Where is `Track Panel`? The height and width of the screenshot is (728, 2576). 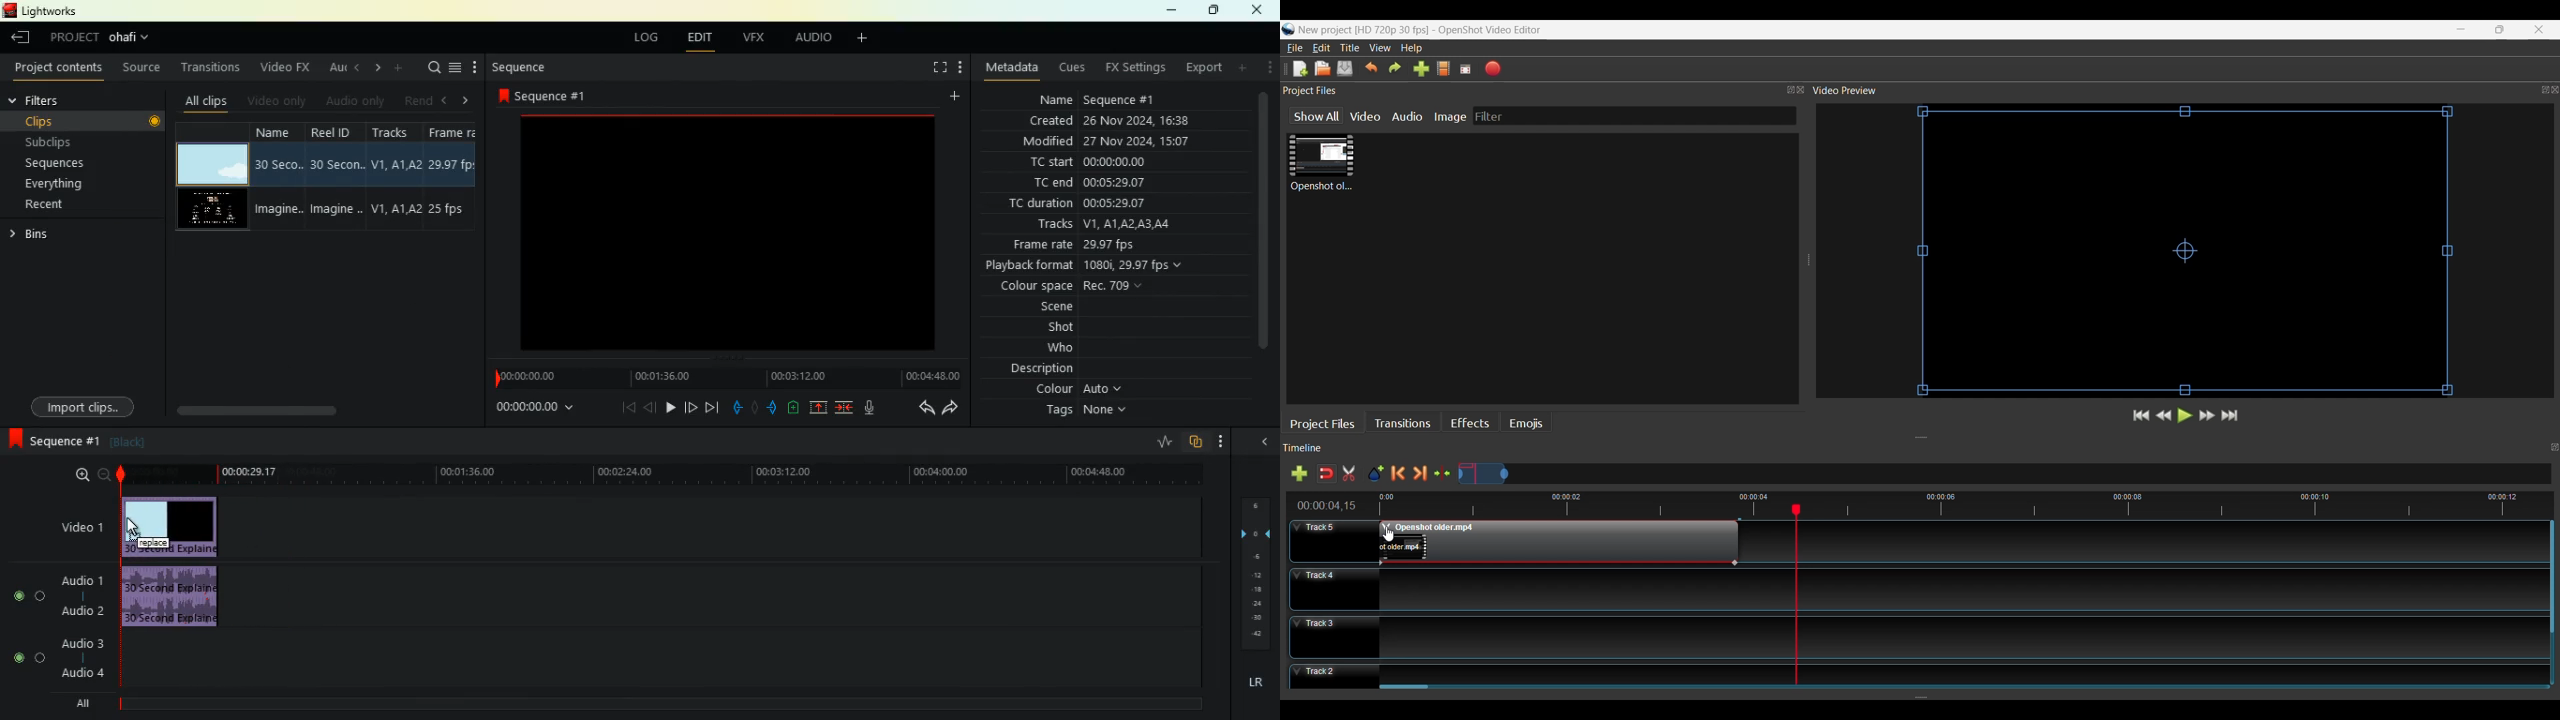 Track Panel is located at coordinates (1957, 637).